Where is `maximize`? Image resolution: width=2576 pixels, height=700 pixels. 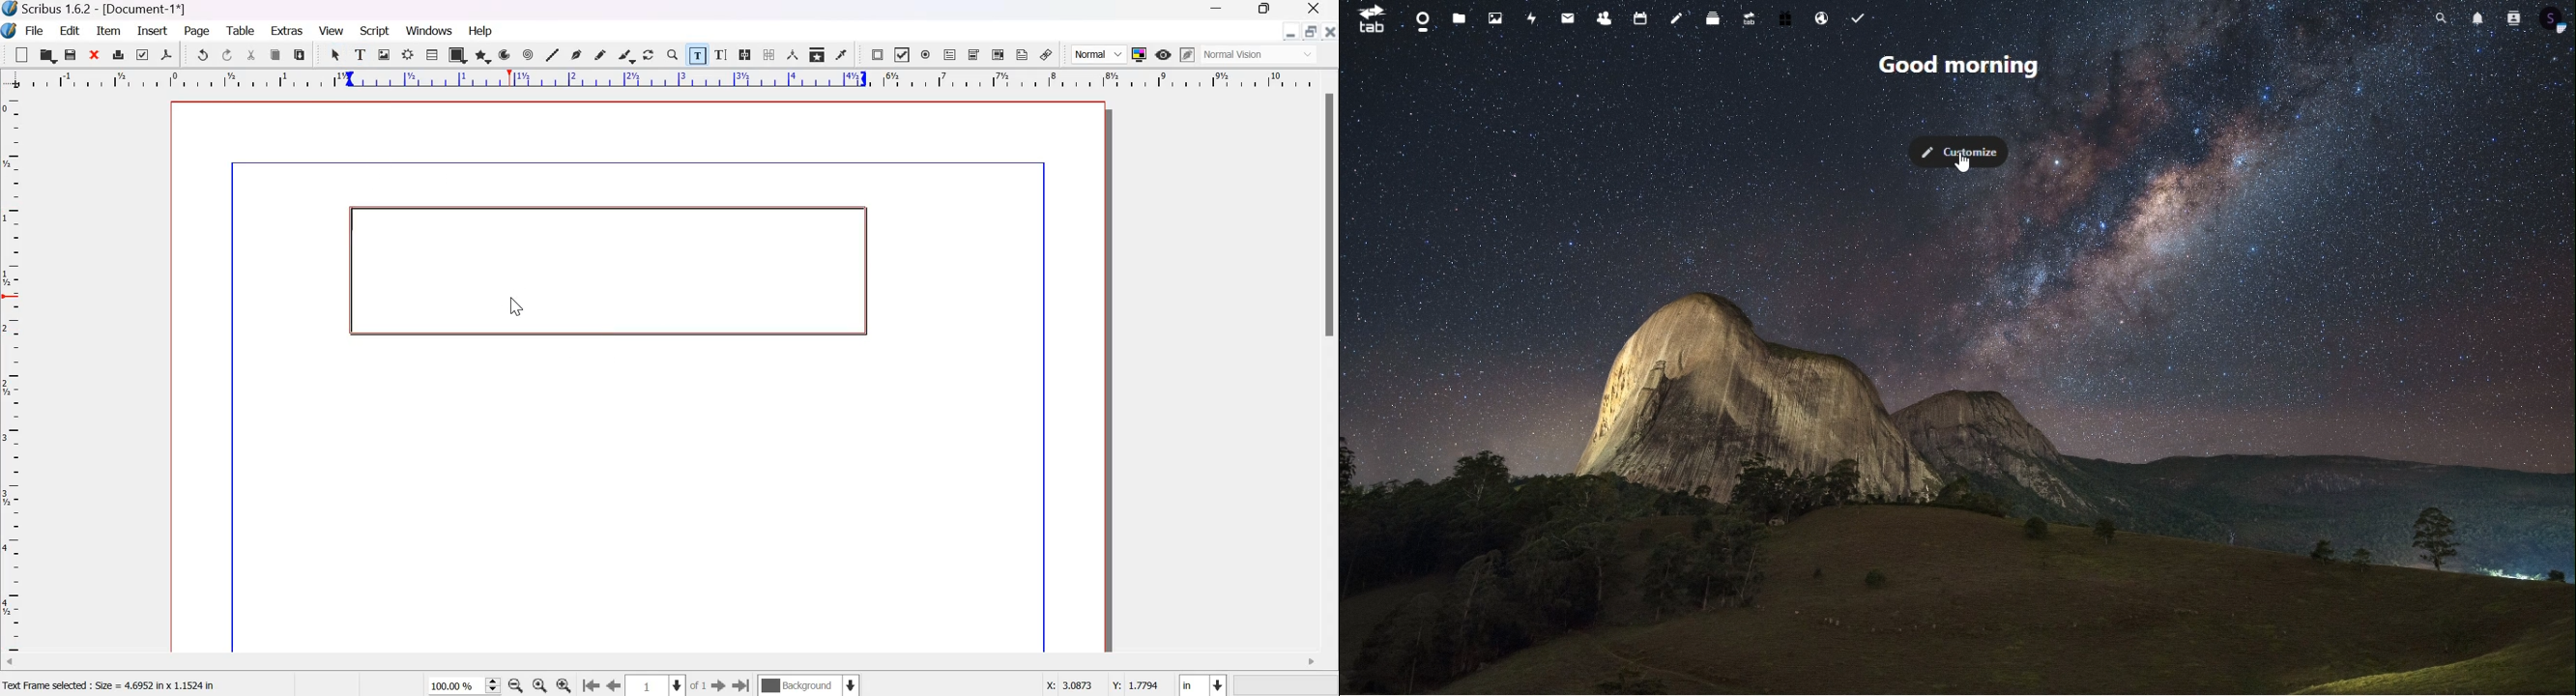
maximize is located at coordinates (1310, 31).